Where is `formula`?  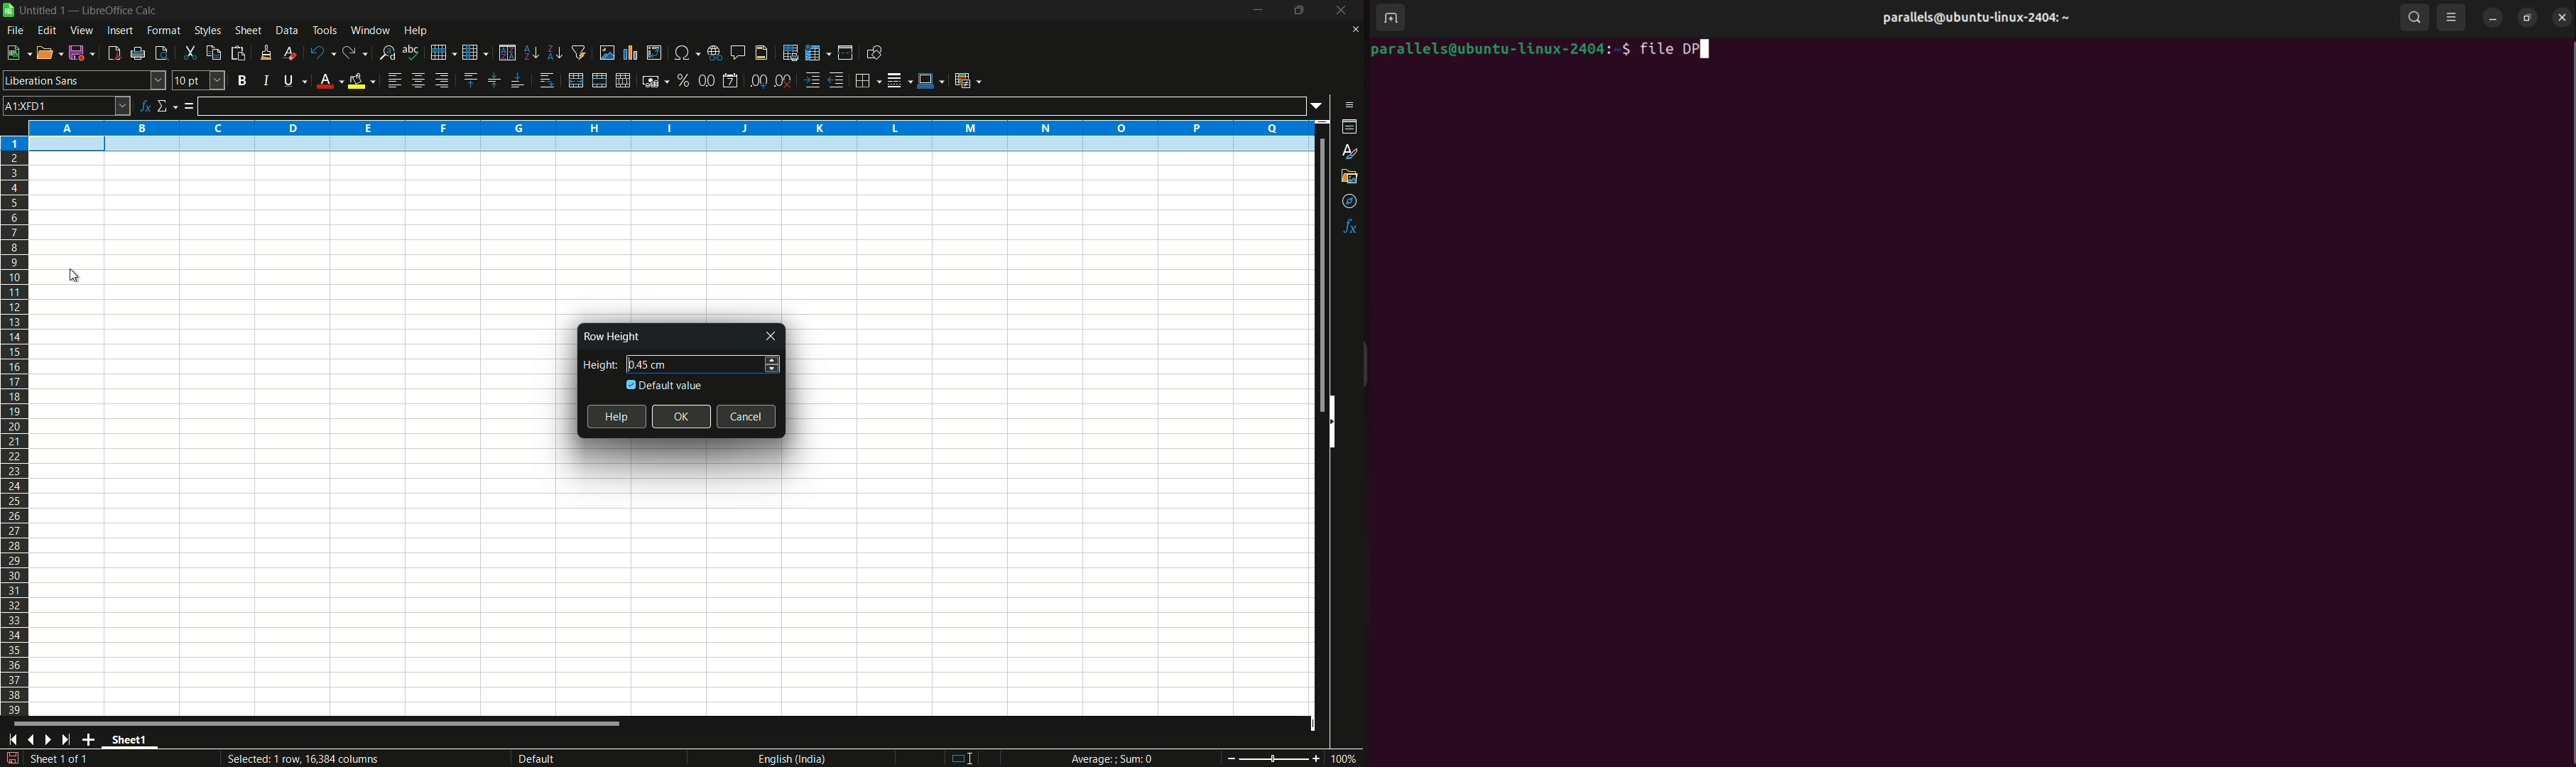
formula is located at coordinates (189, 107).